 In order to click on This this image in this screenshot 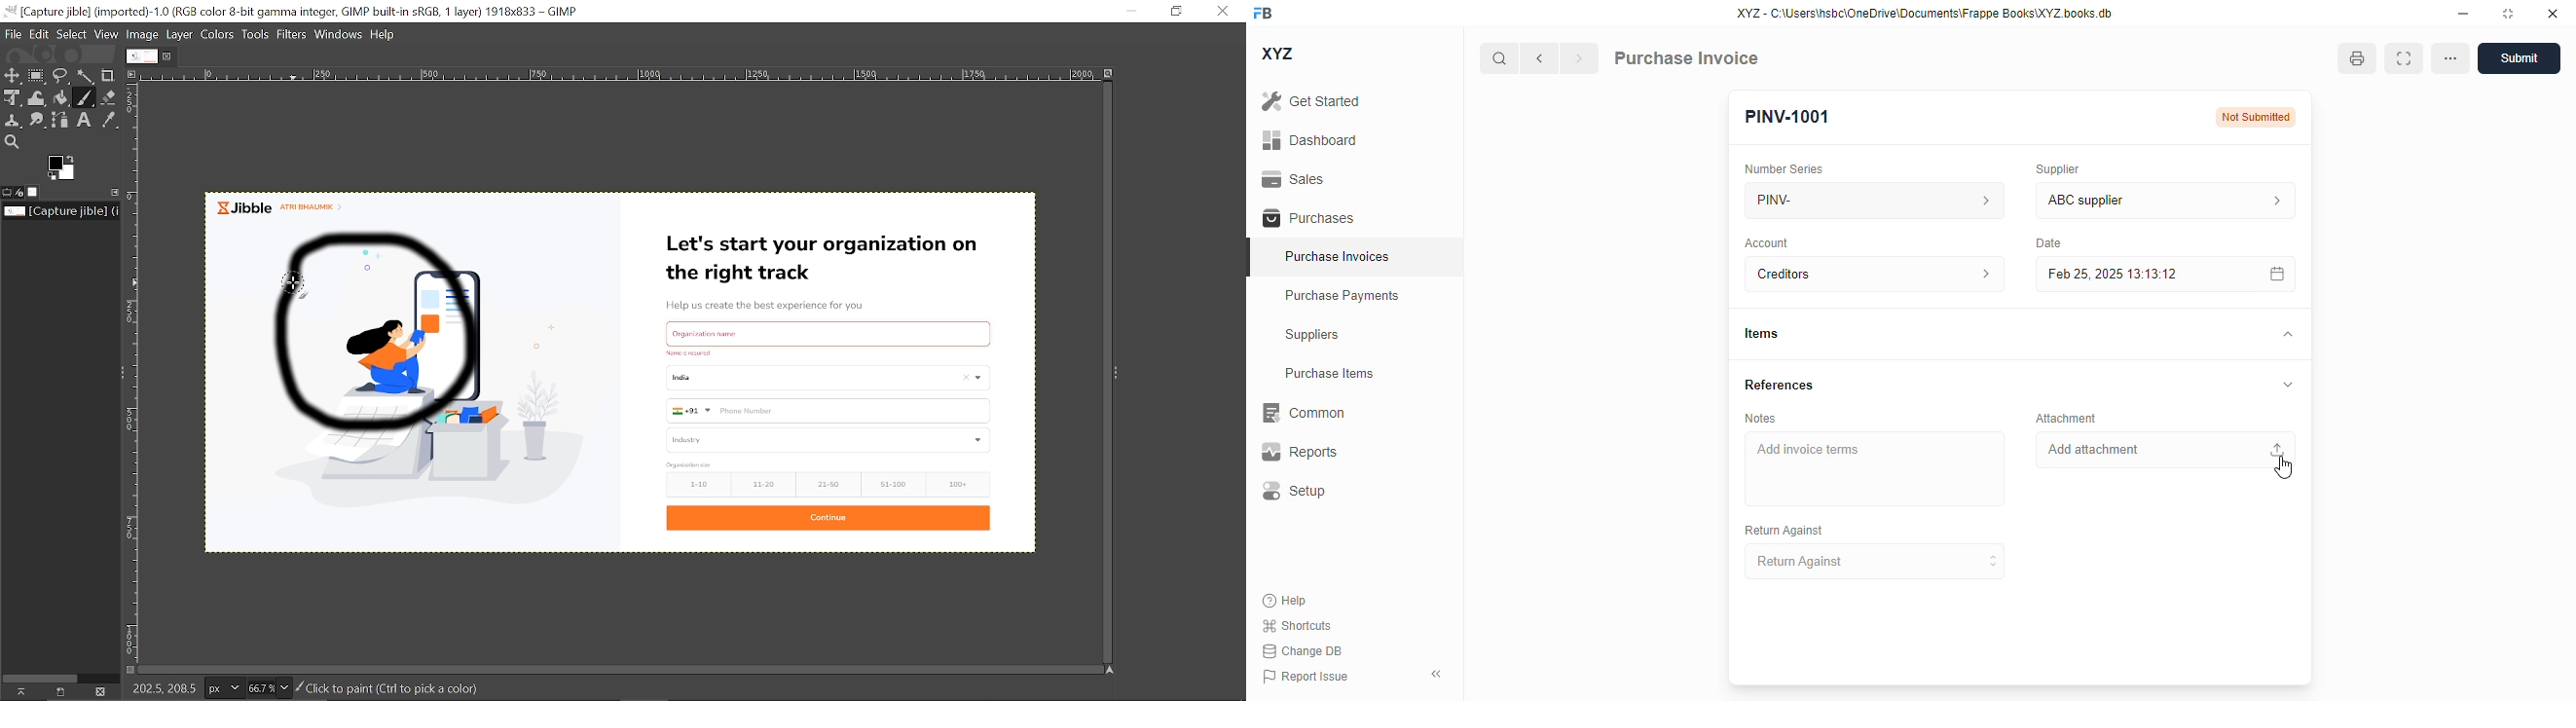, I will do `click(100, 692)`.